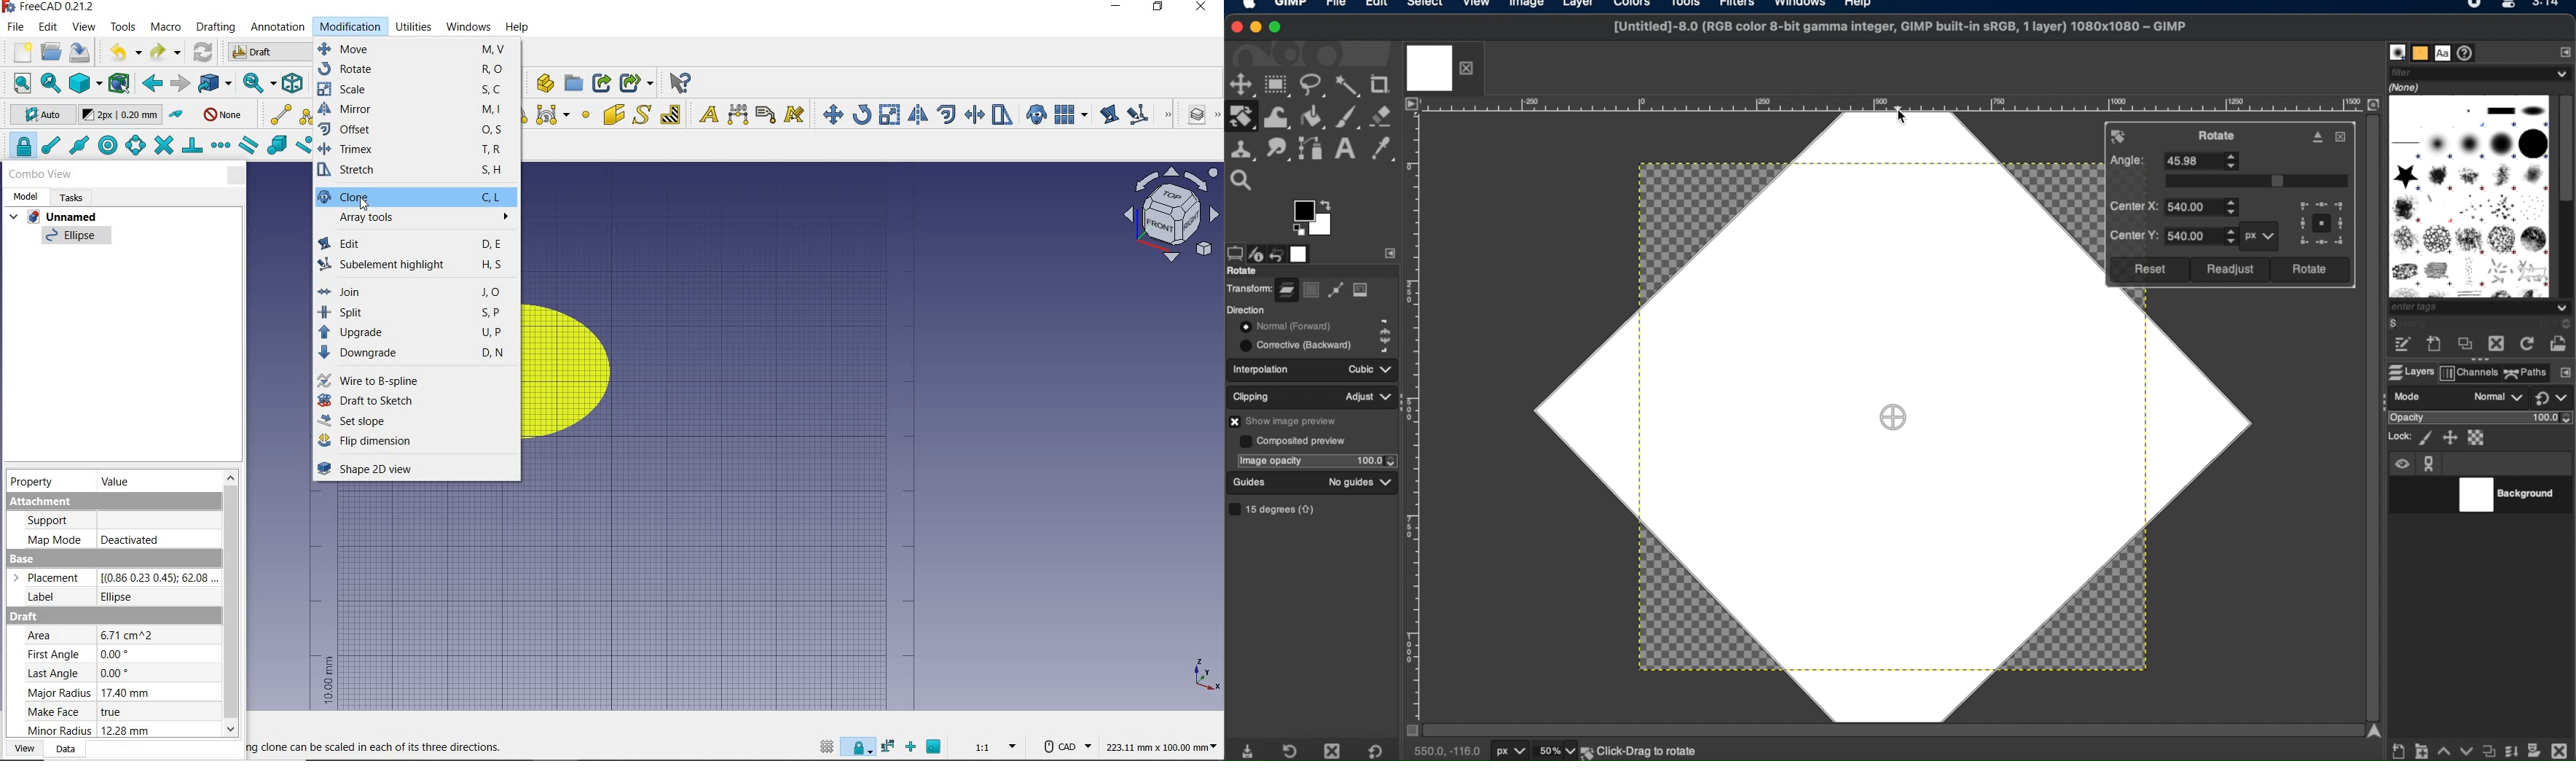  I want to click on snap working plane, so click(935, 746).